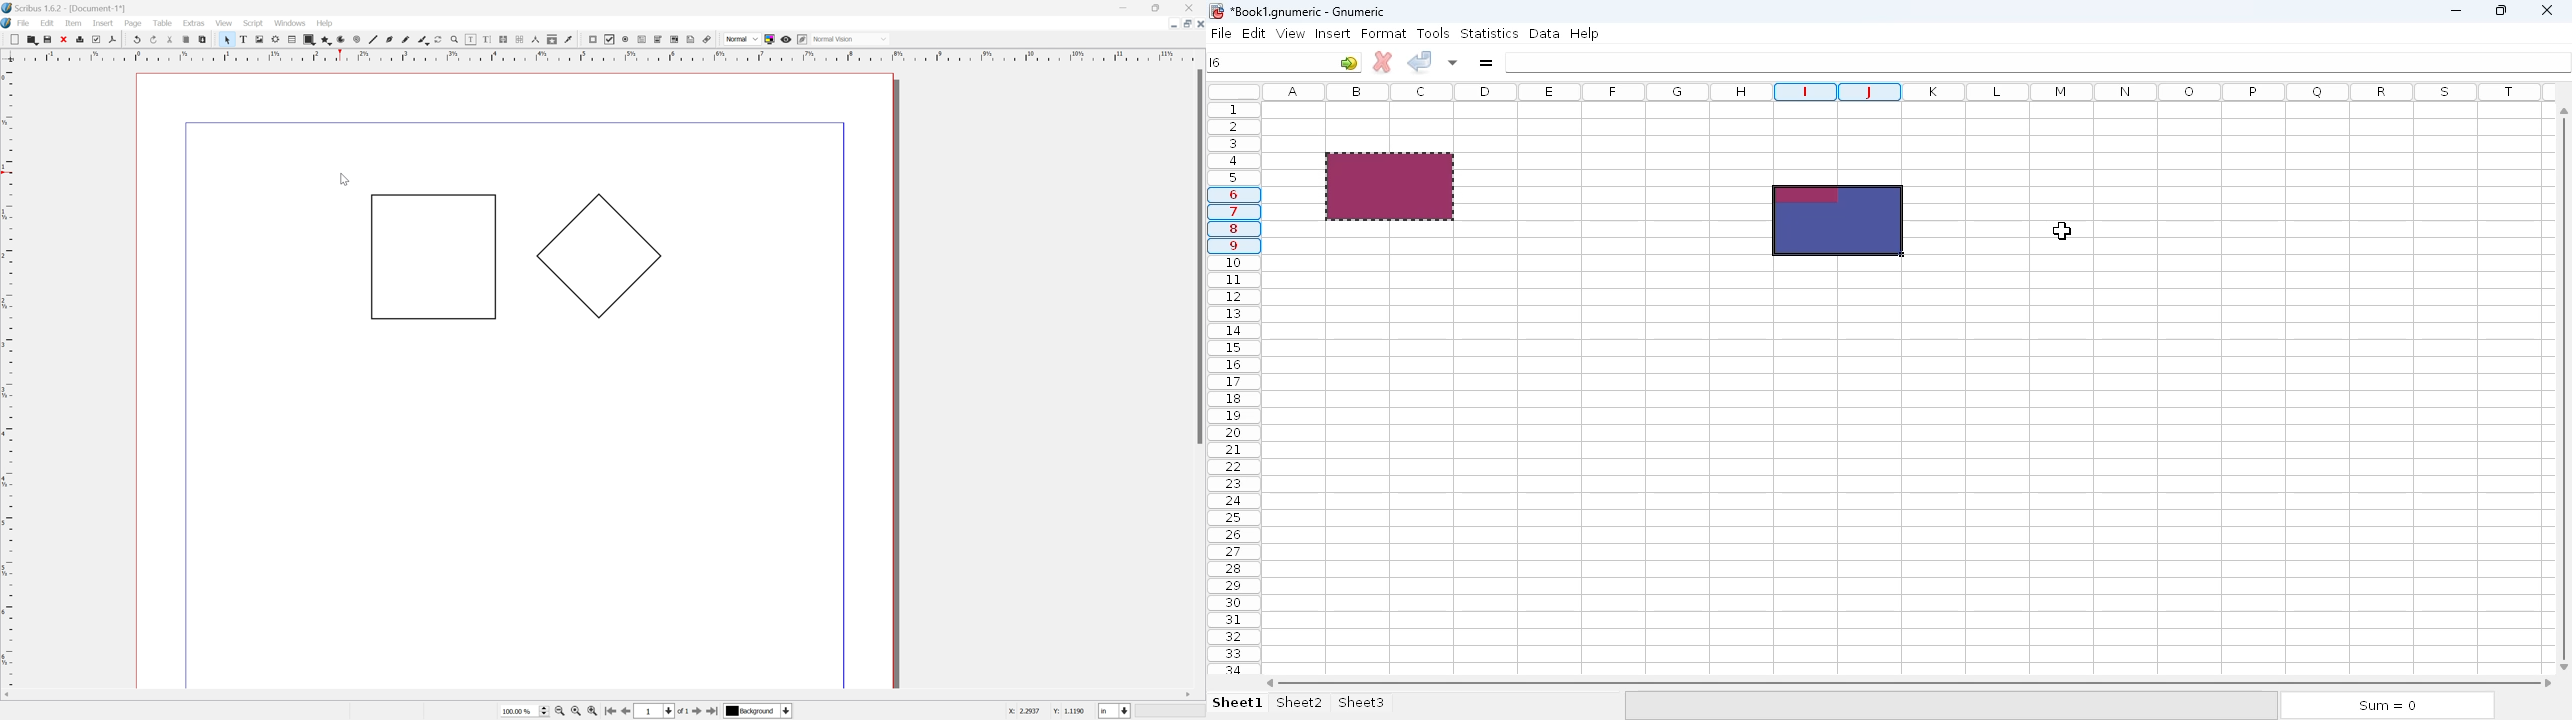 Image resolution: width=2576 pixels, height=728 pixels. Describe the element at coordinates (201, 40) in the screenshot. I see `paste` at that location.